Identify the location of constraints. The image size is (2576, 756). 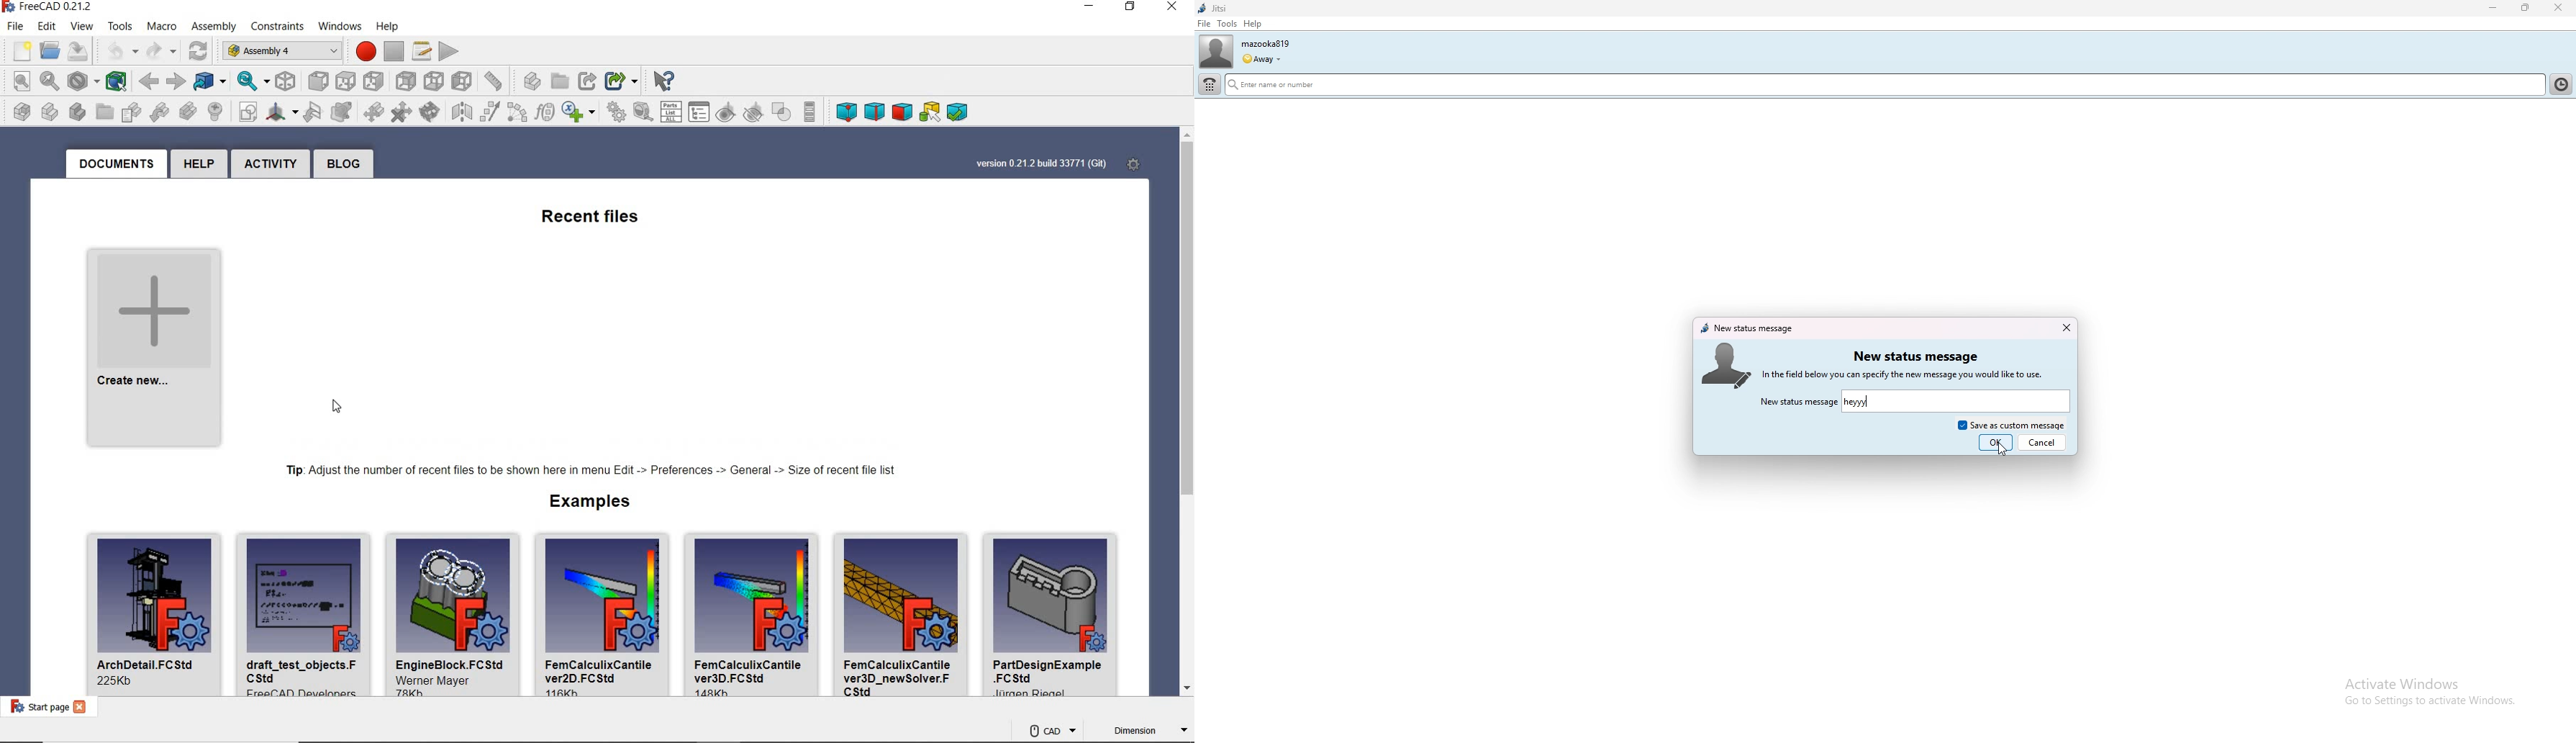
(277, 23).